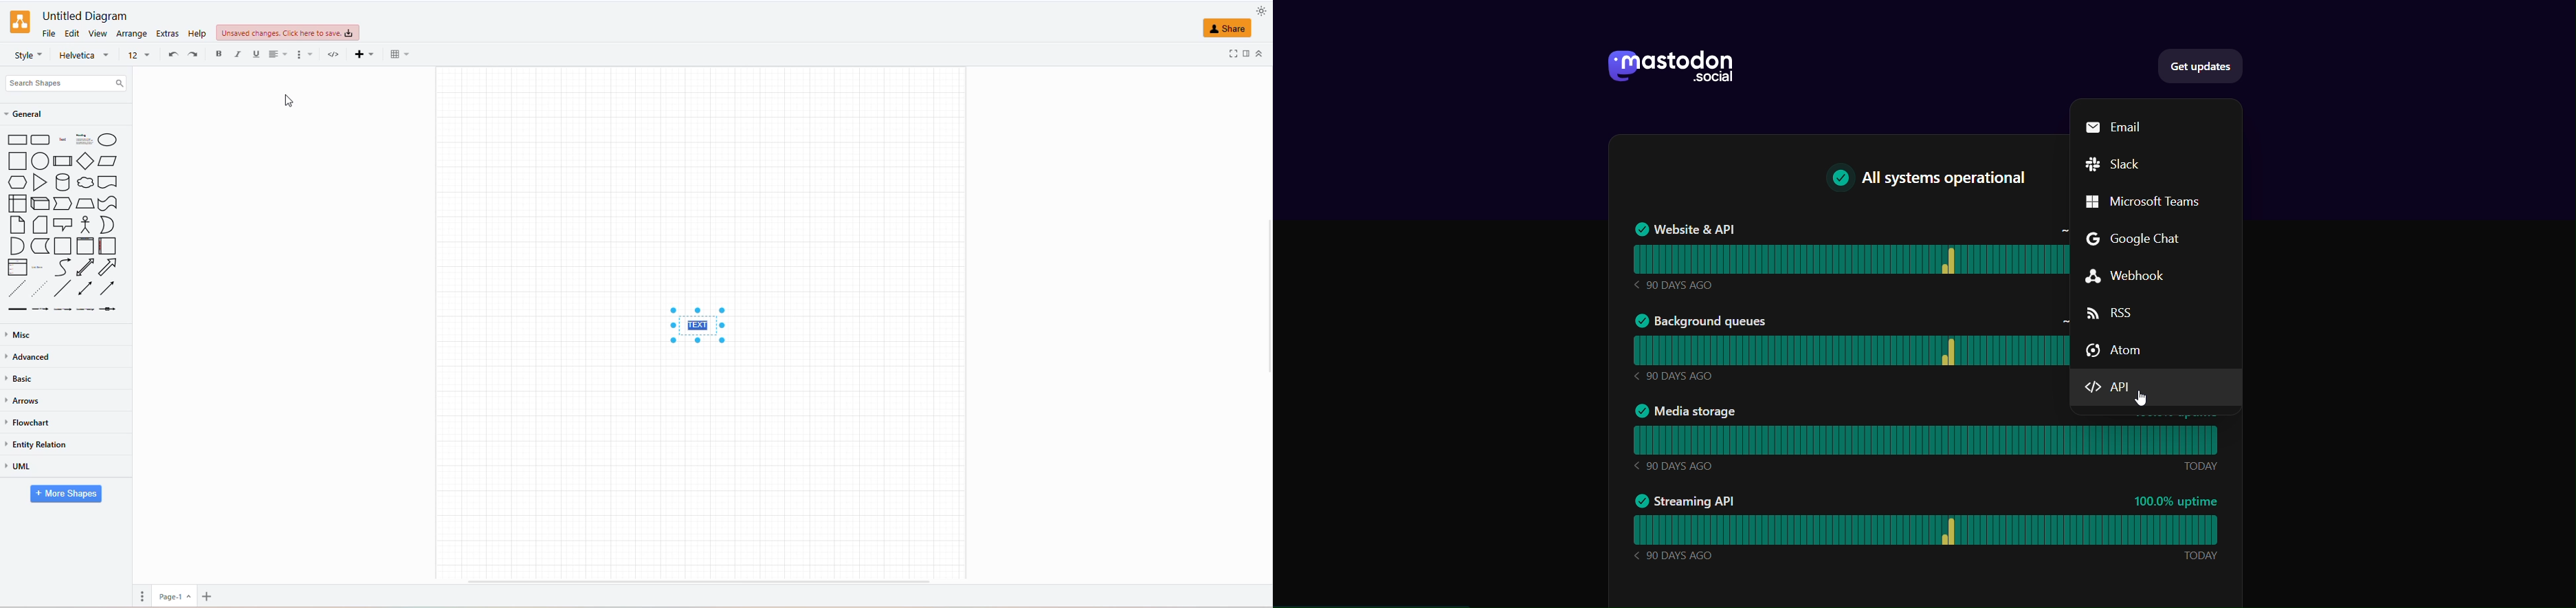 The height and width of the screenshot is (616, 2576). What do you see at coordinates (82, 16) in the screenshot?
I see `untitled diagram` at bounding box center [82, 16].